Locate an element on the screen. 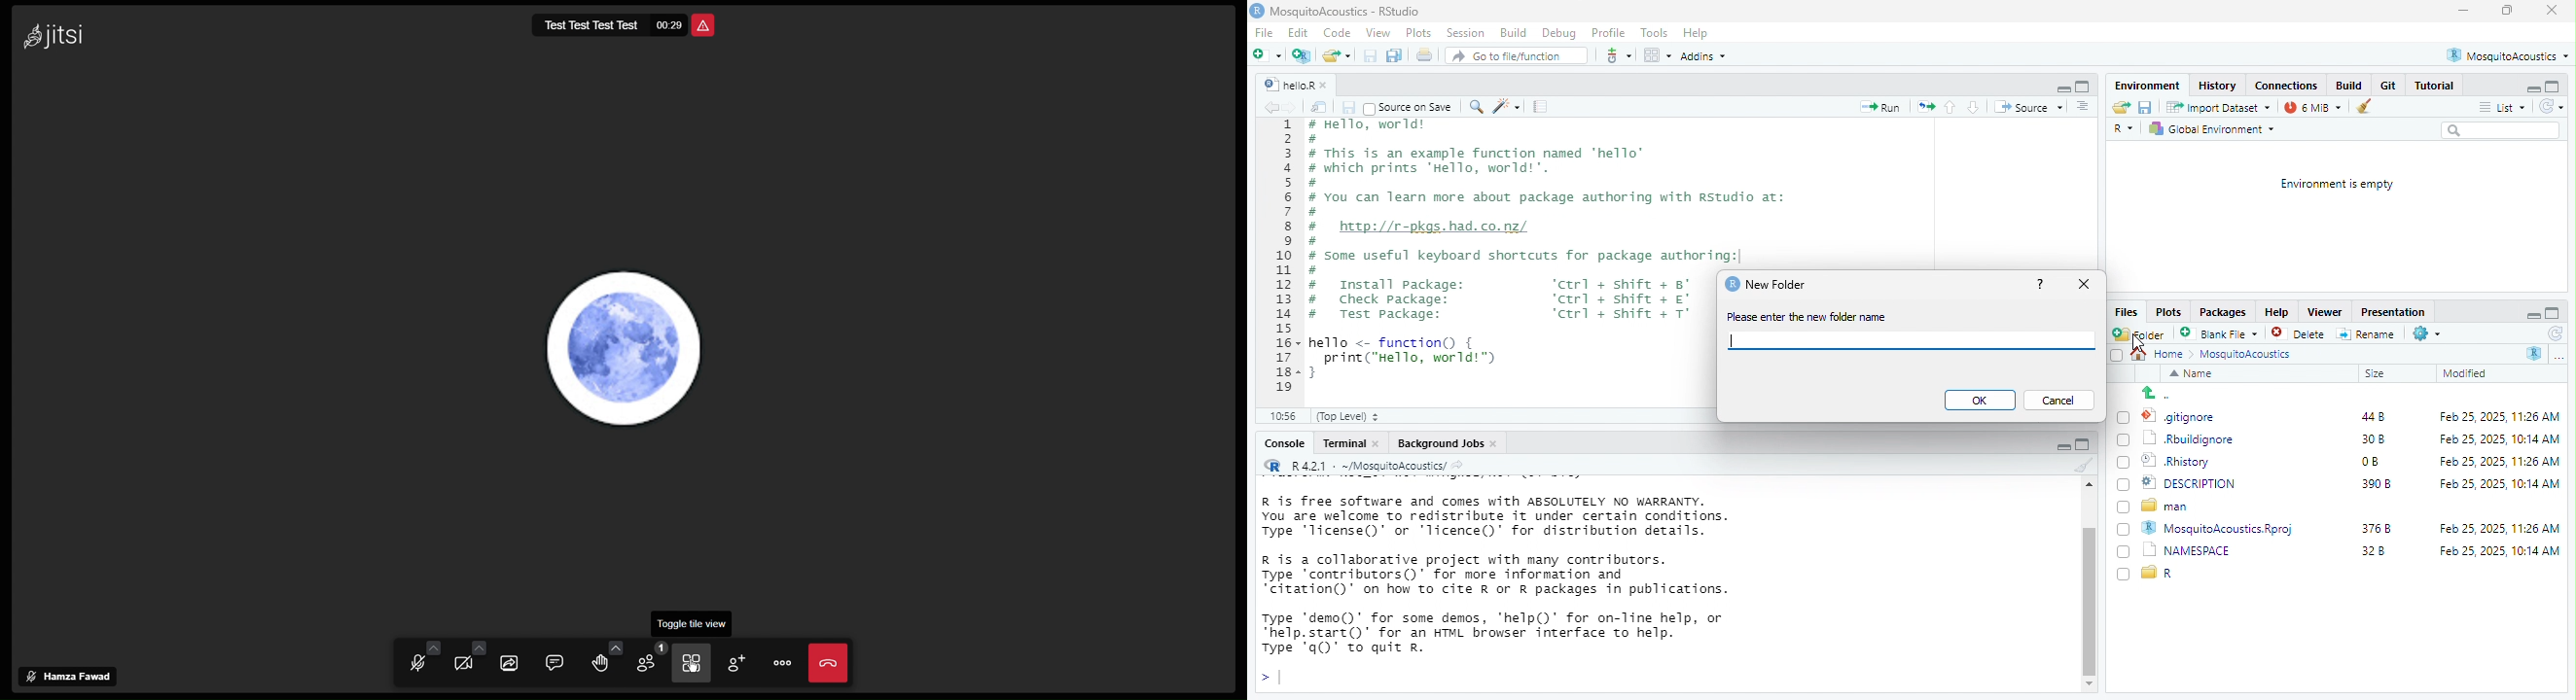  Feb 25, 2025, 11:26 AM is located at coordinates (2490, 460).